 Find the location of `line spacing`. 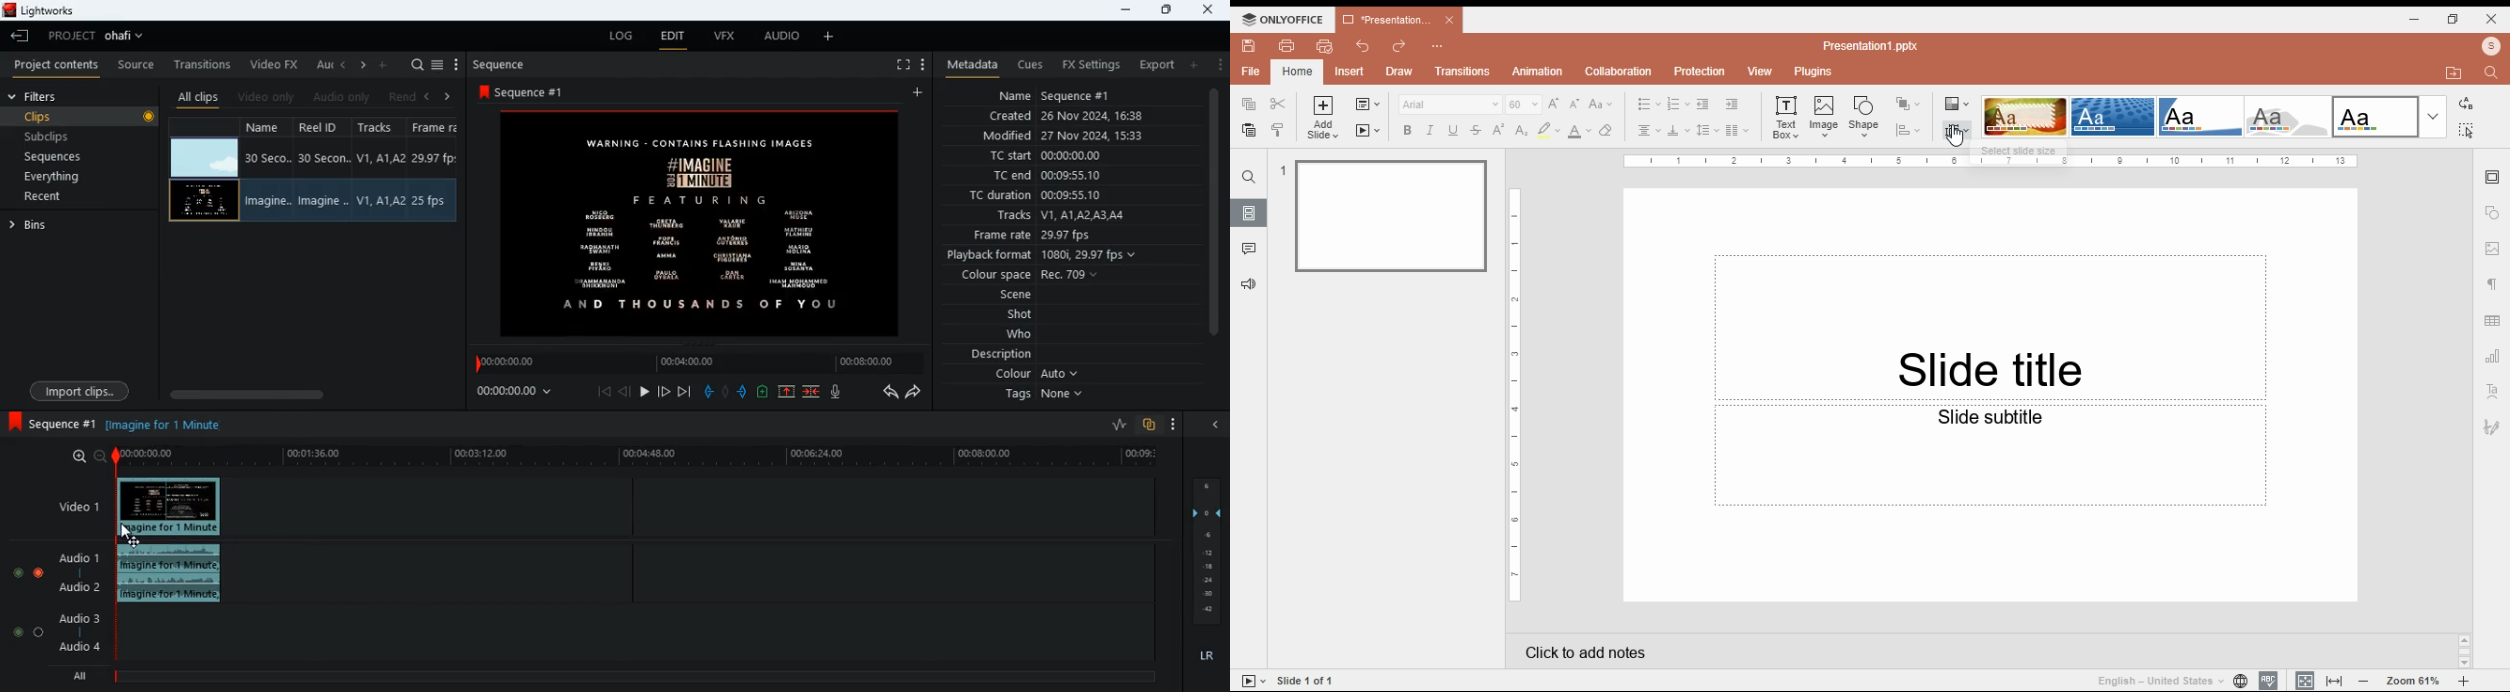

line spacing is located at coordinates (1708, 131).